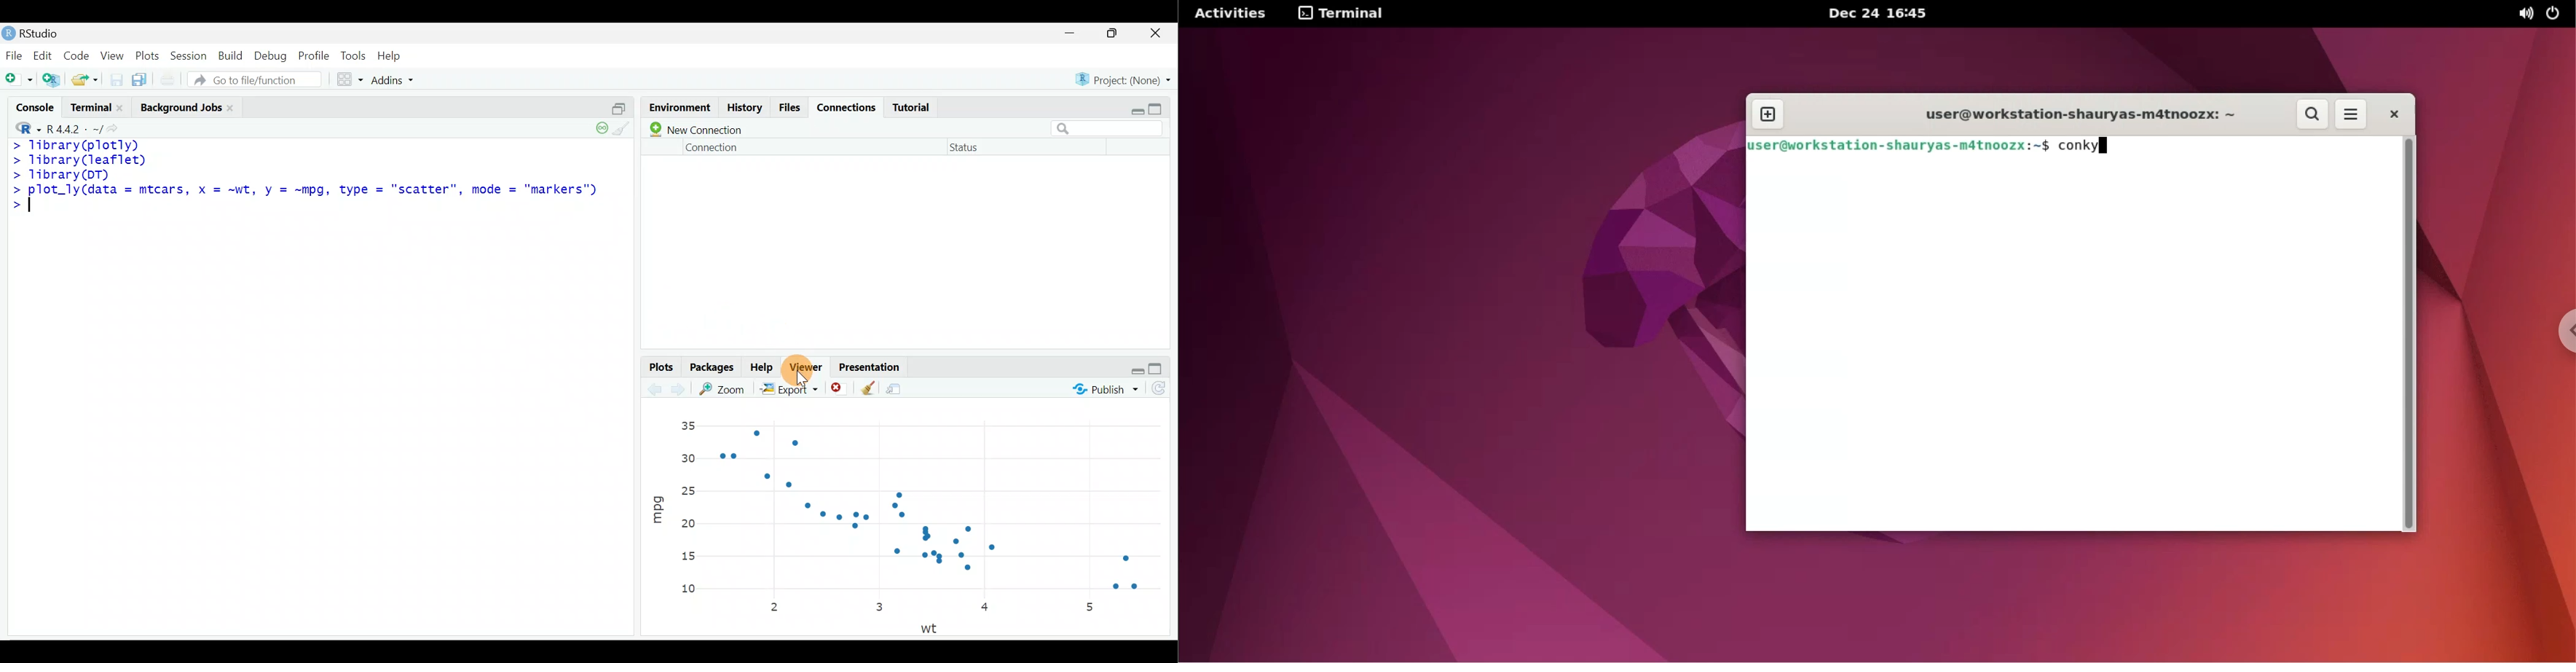 This screenshot has width=2576, height=672. I want to click on Code, so click(78, 55).